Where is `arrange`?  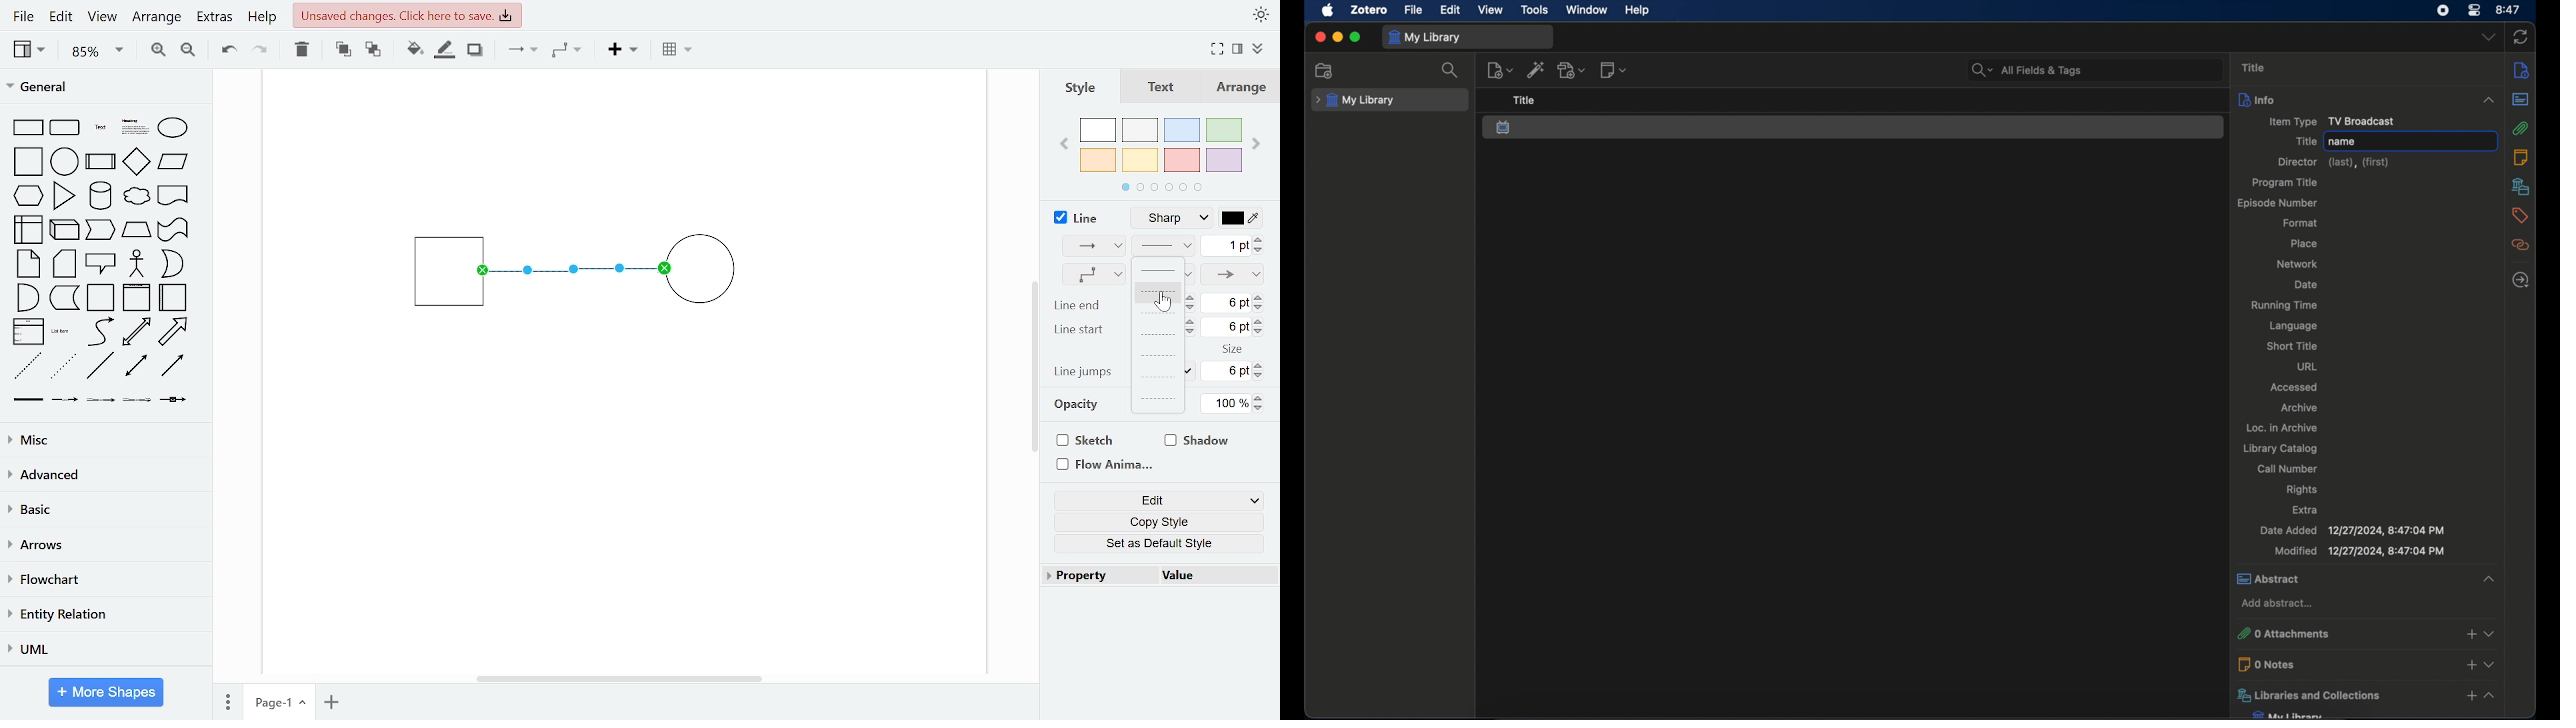 arrange is located at coordinates (1242, 88).